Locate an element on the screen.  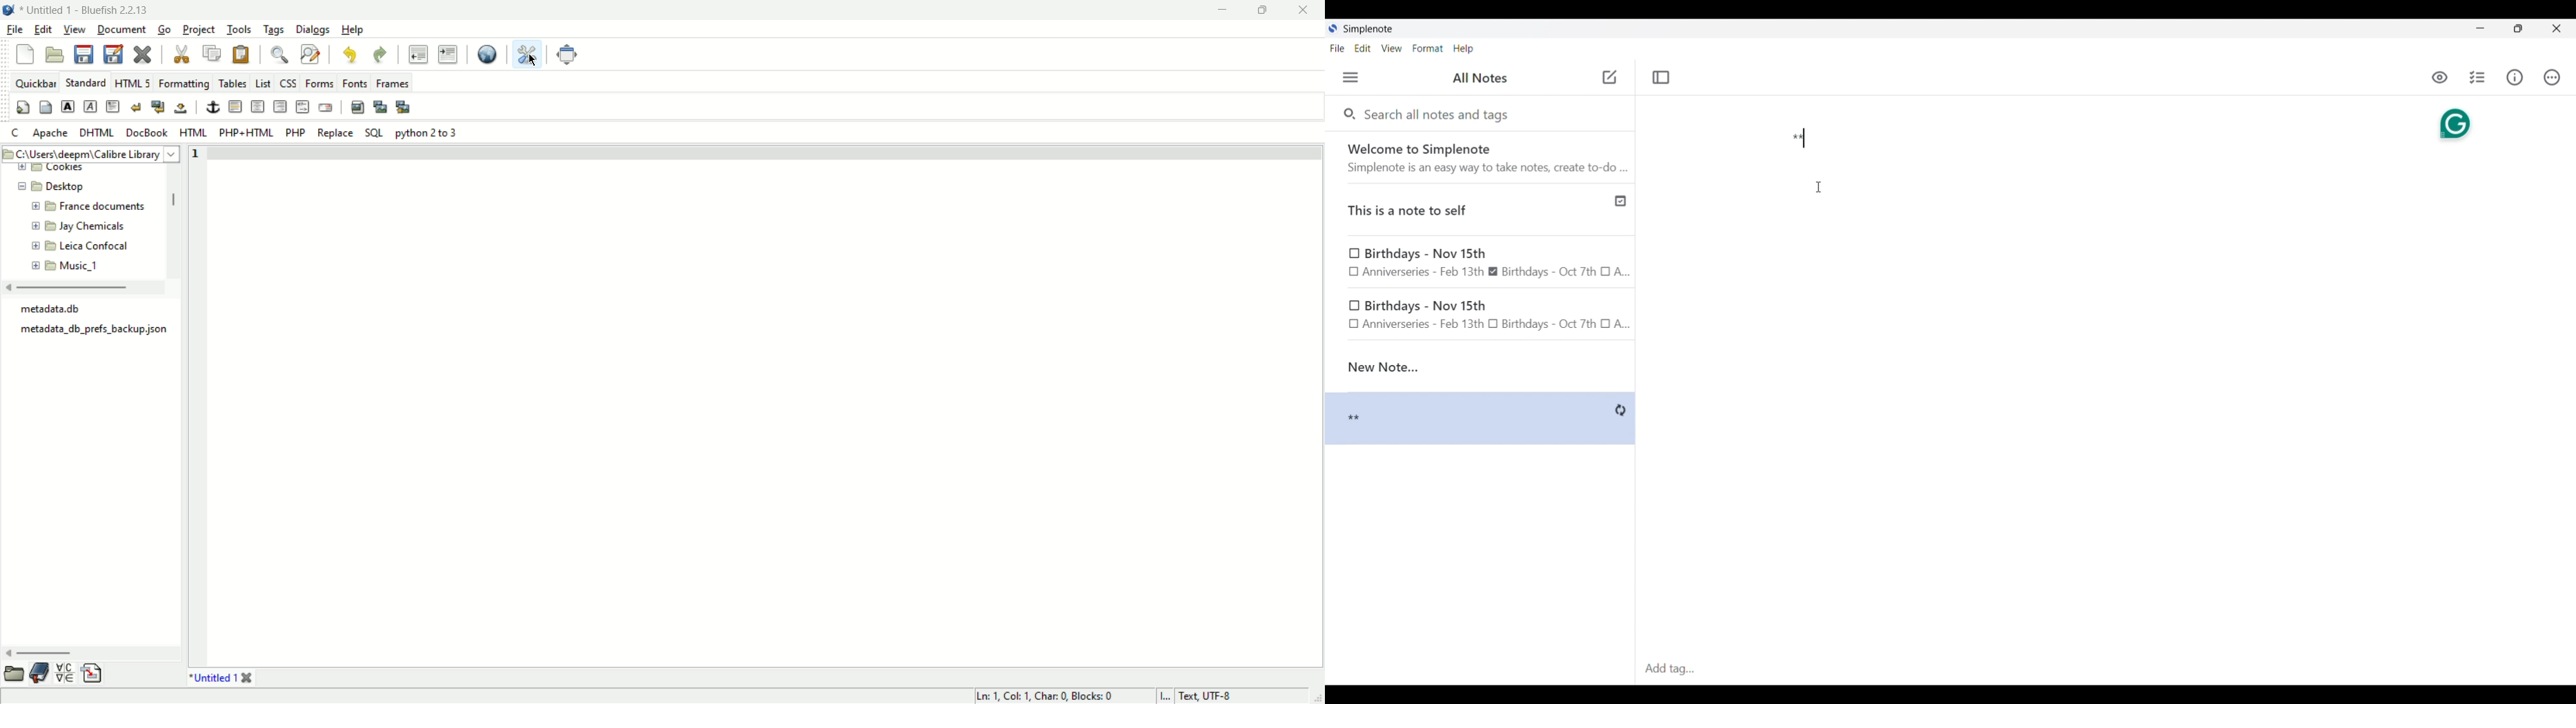
emphasis is located at coordinates (90, 107).